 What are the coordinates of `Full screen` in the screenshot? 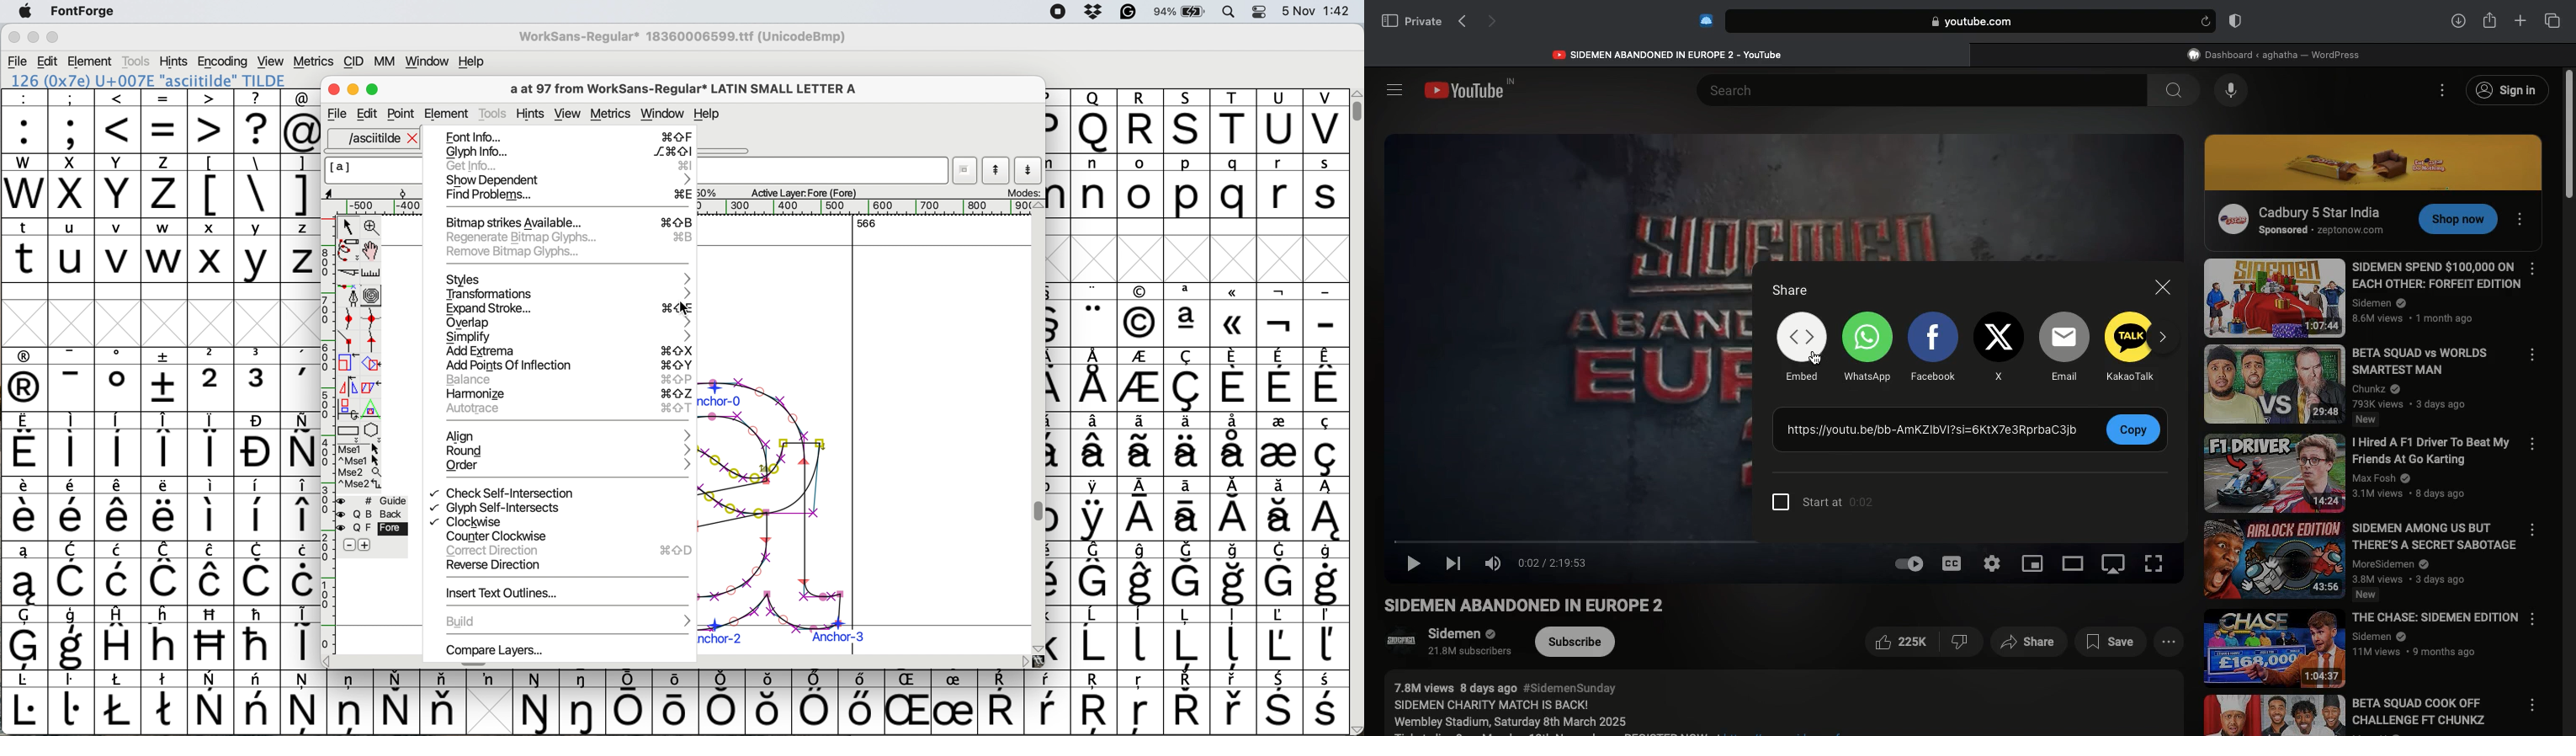 It's located at (2155, 563).